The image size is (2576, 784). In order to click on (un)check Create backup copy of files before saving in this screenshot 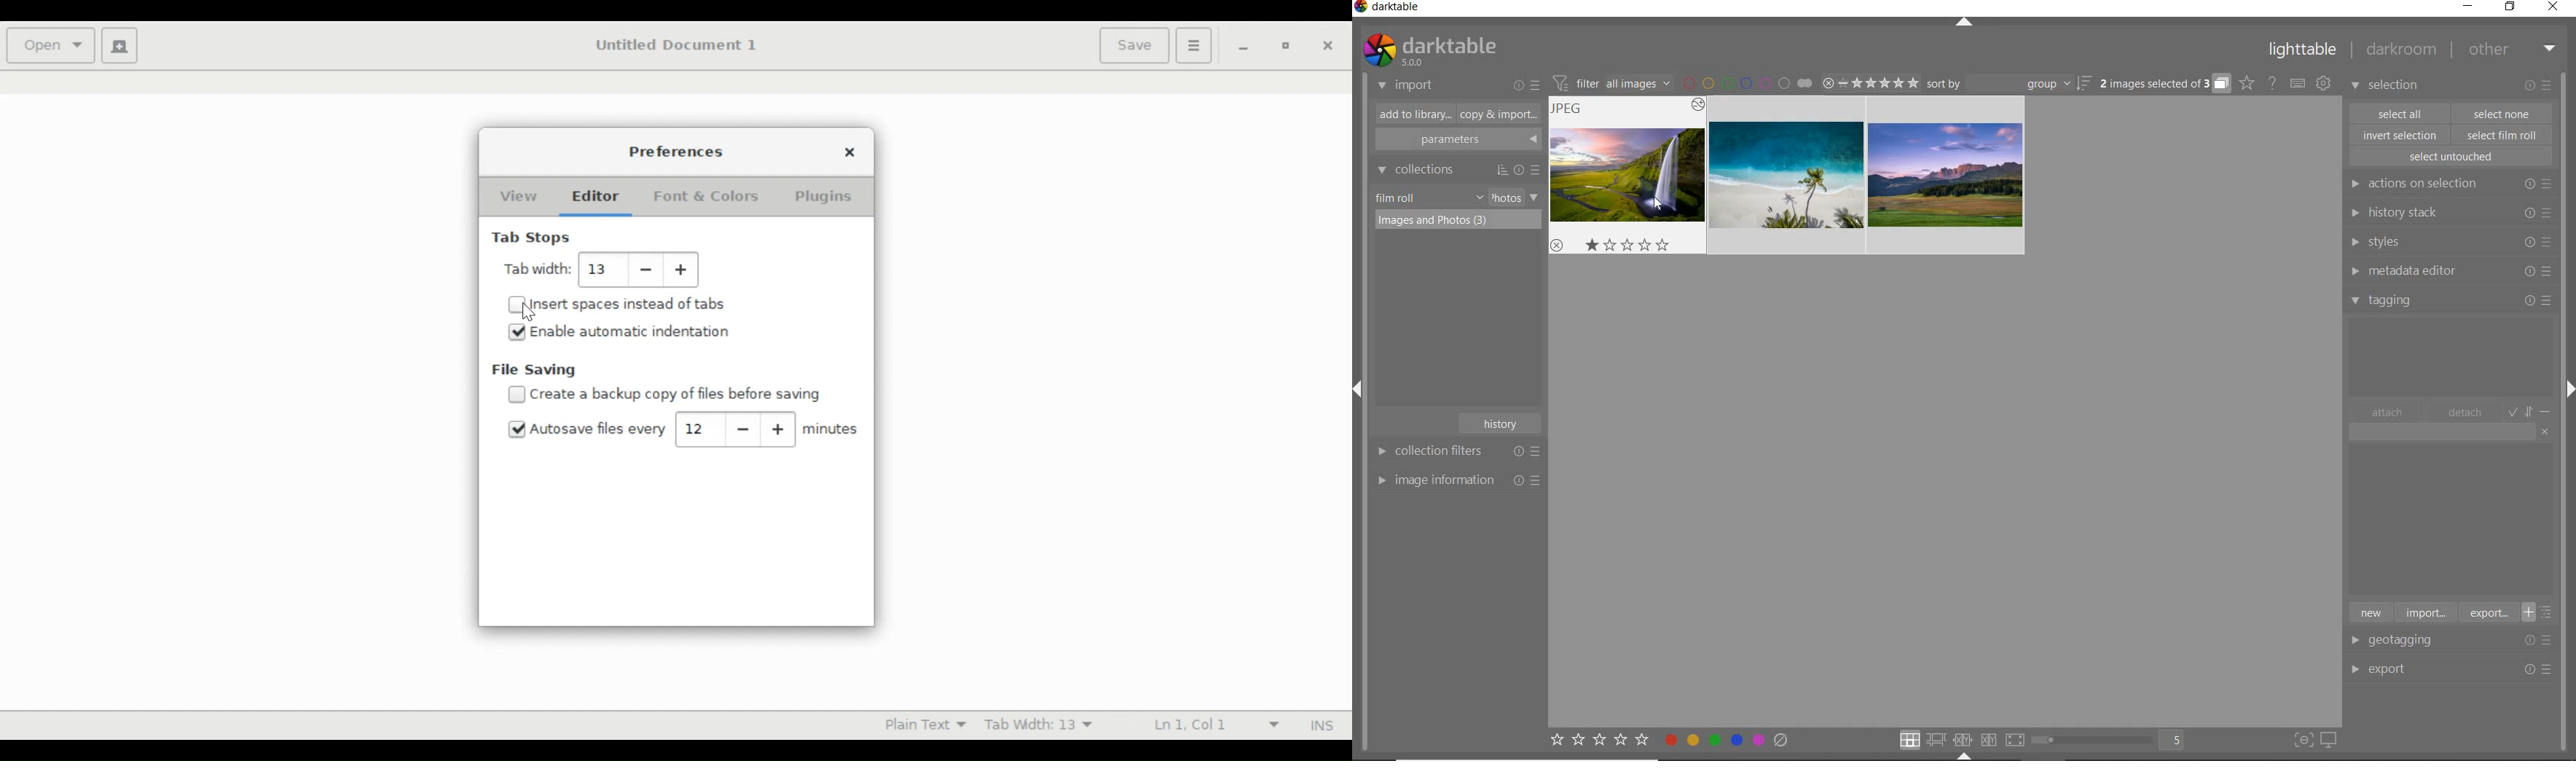, I will do `click(683, 395)`.